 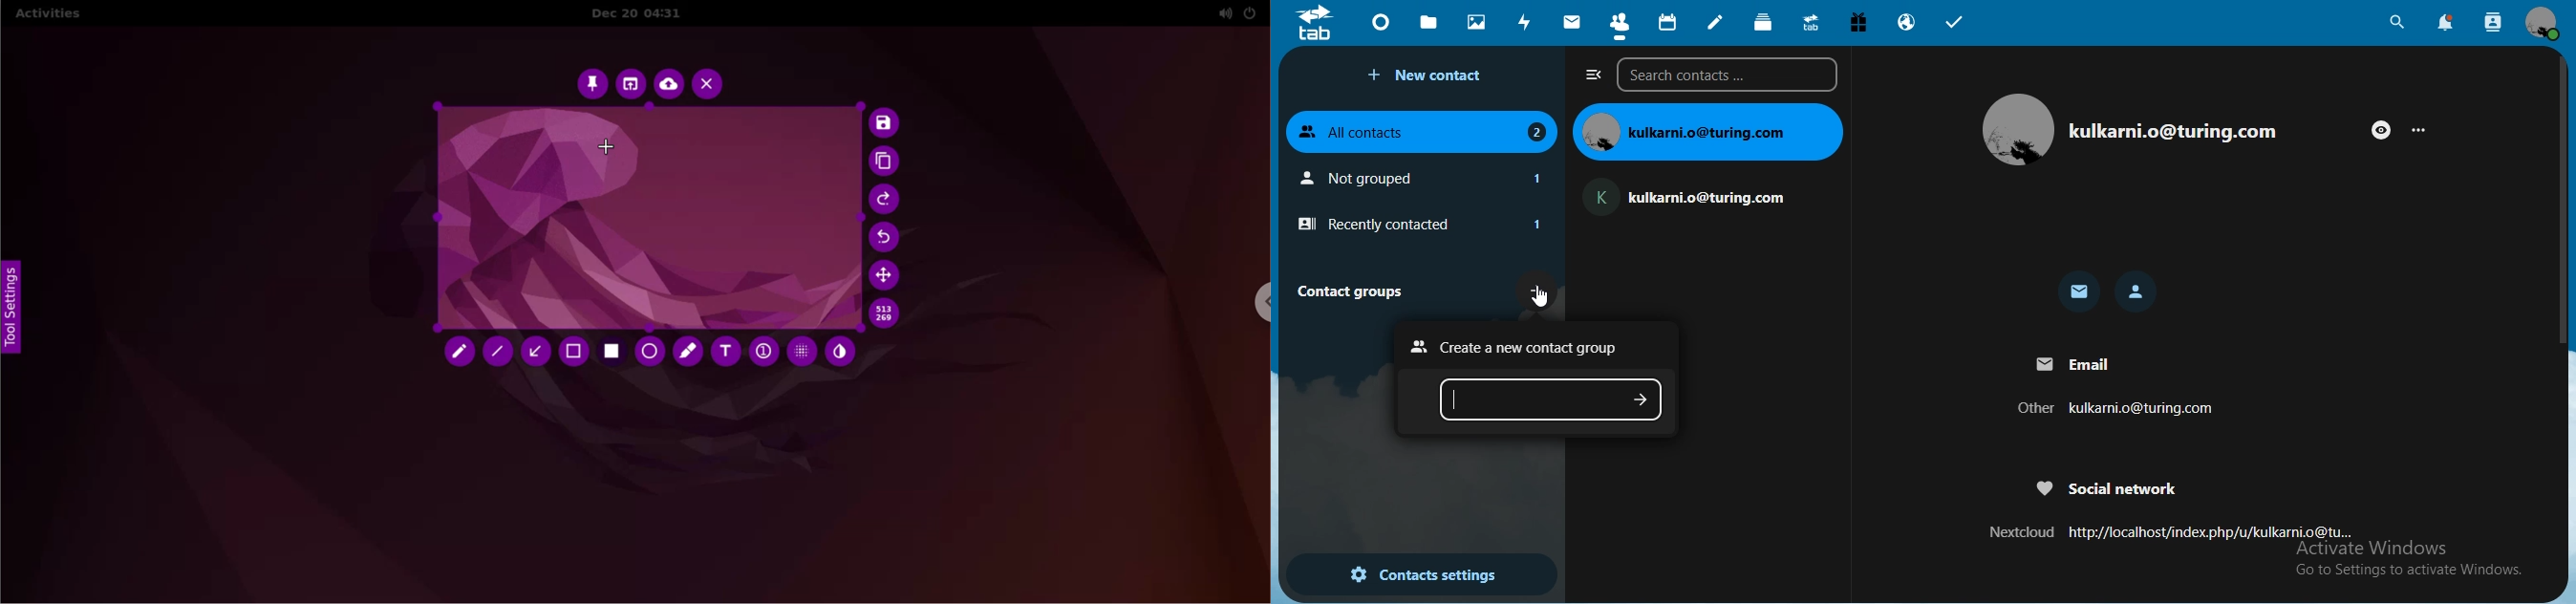 What do you see at coordinates (642, 14) in the screenshot?
I see `Dec 20 04:31` at bounding box center [642, 14].